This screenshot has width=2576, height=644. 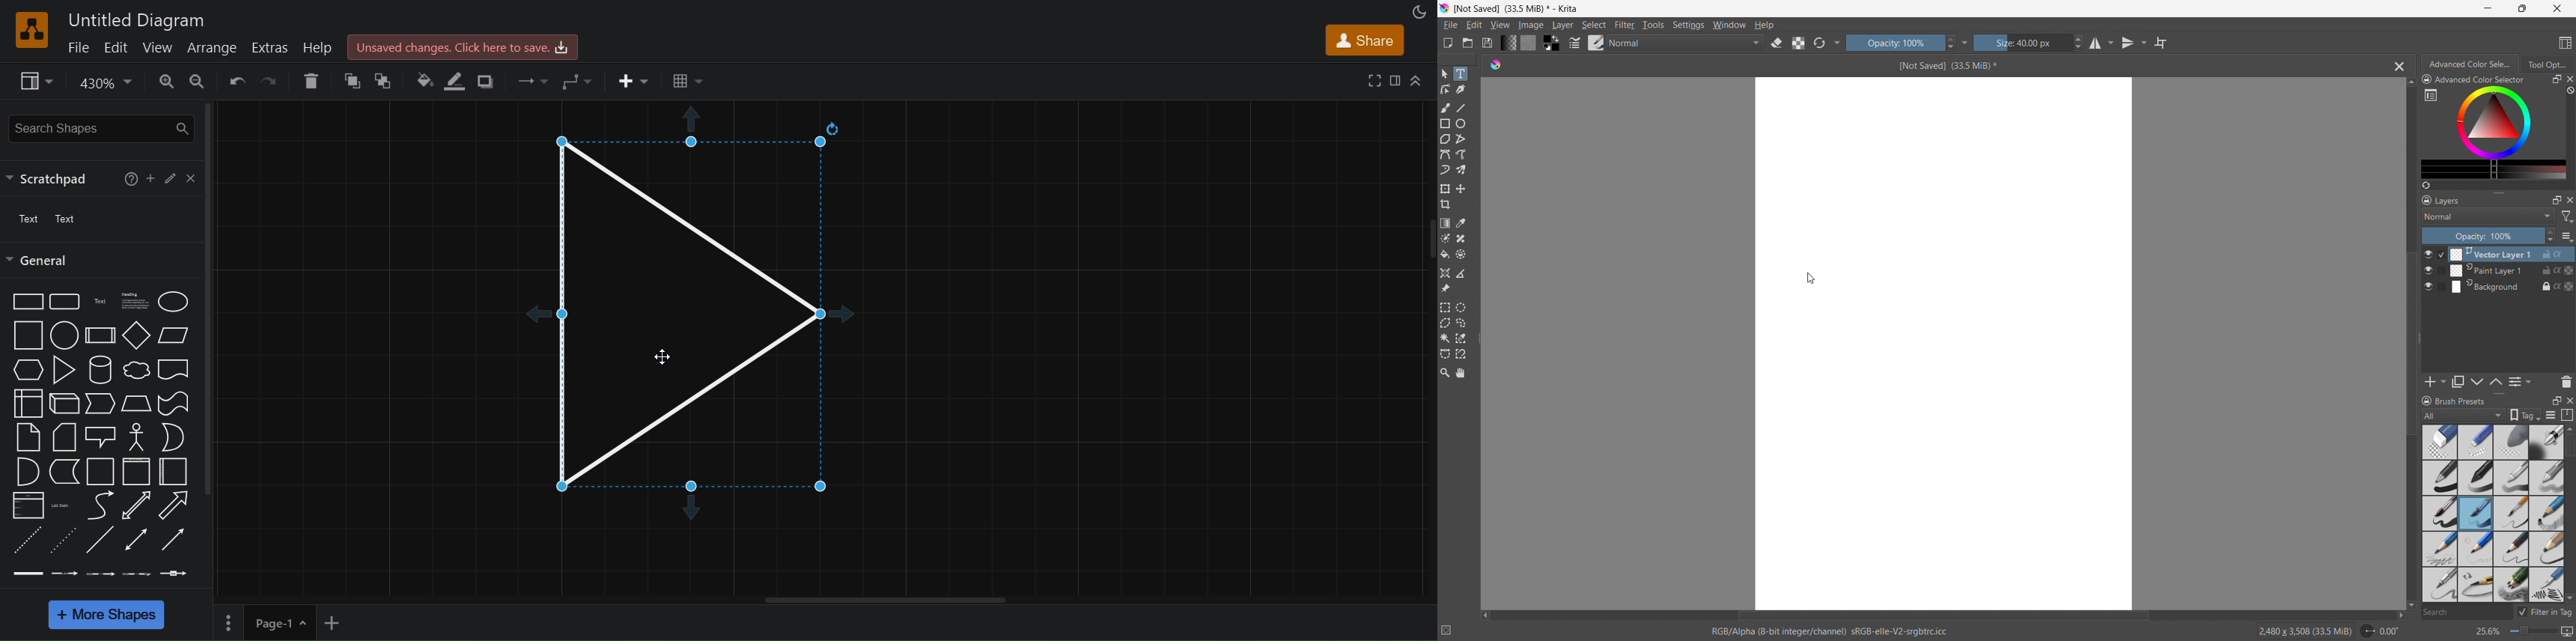 What do you see at coordinates (2506, 253) in the screenshot?
I see `Vector Layer 1` at bounding box center [2506, 253].